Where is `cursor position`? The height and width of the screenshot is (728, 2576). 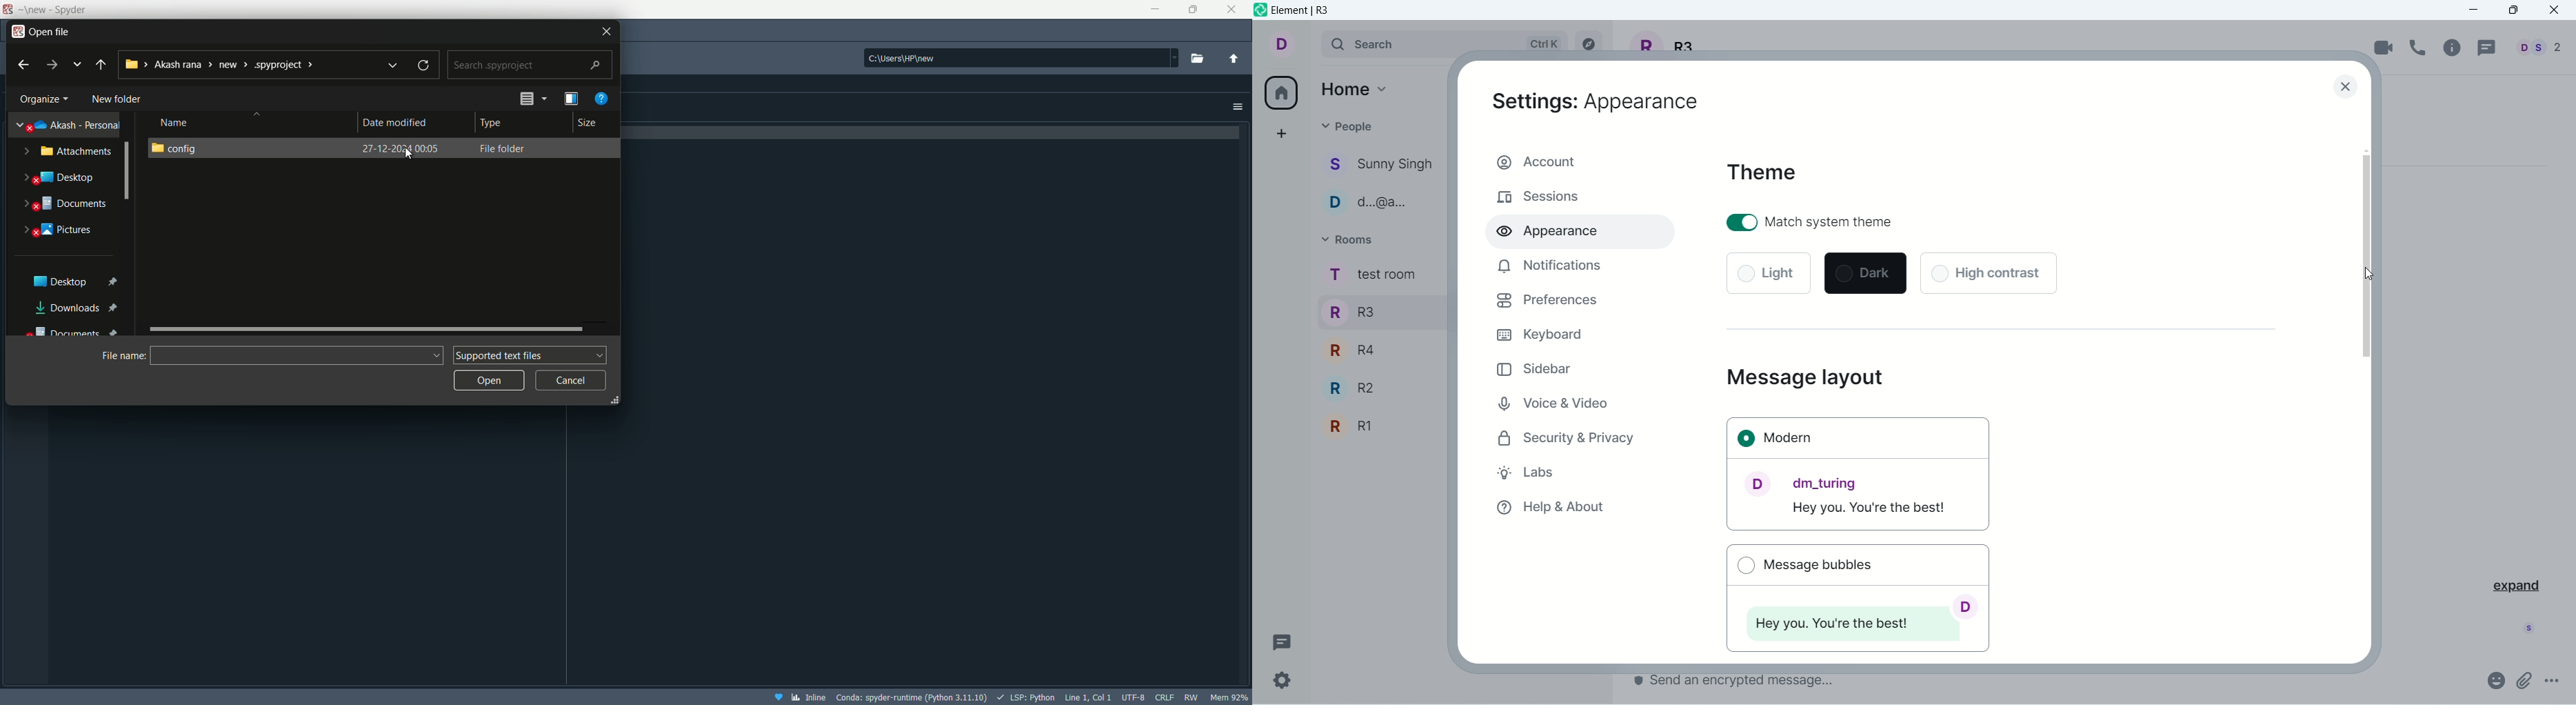 cursor position is located at coordinates (1089, 697).